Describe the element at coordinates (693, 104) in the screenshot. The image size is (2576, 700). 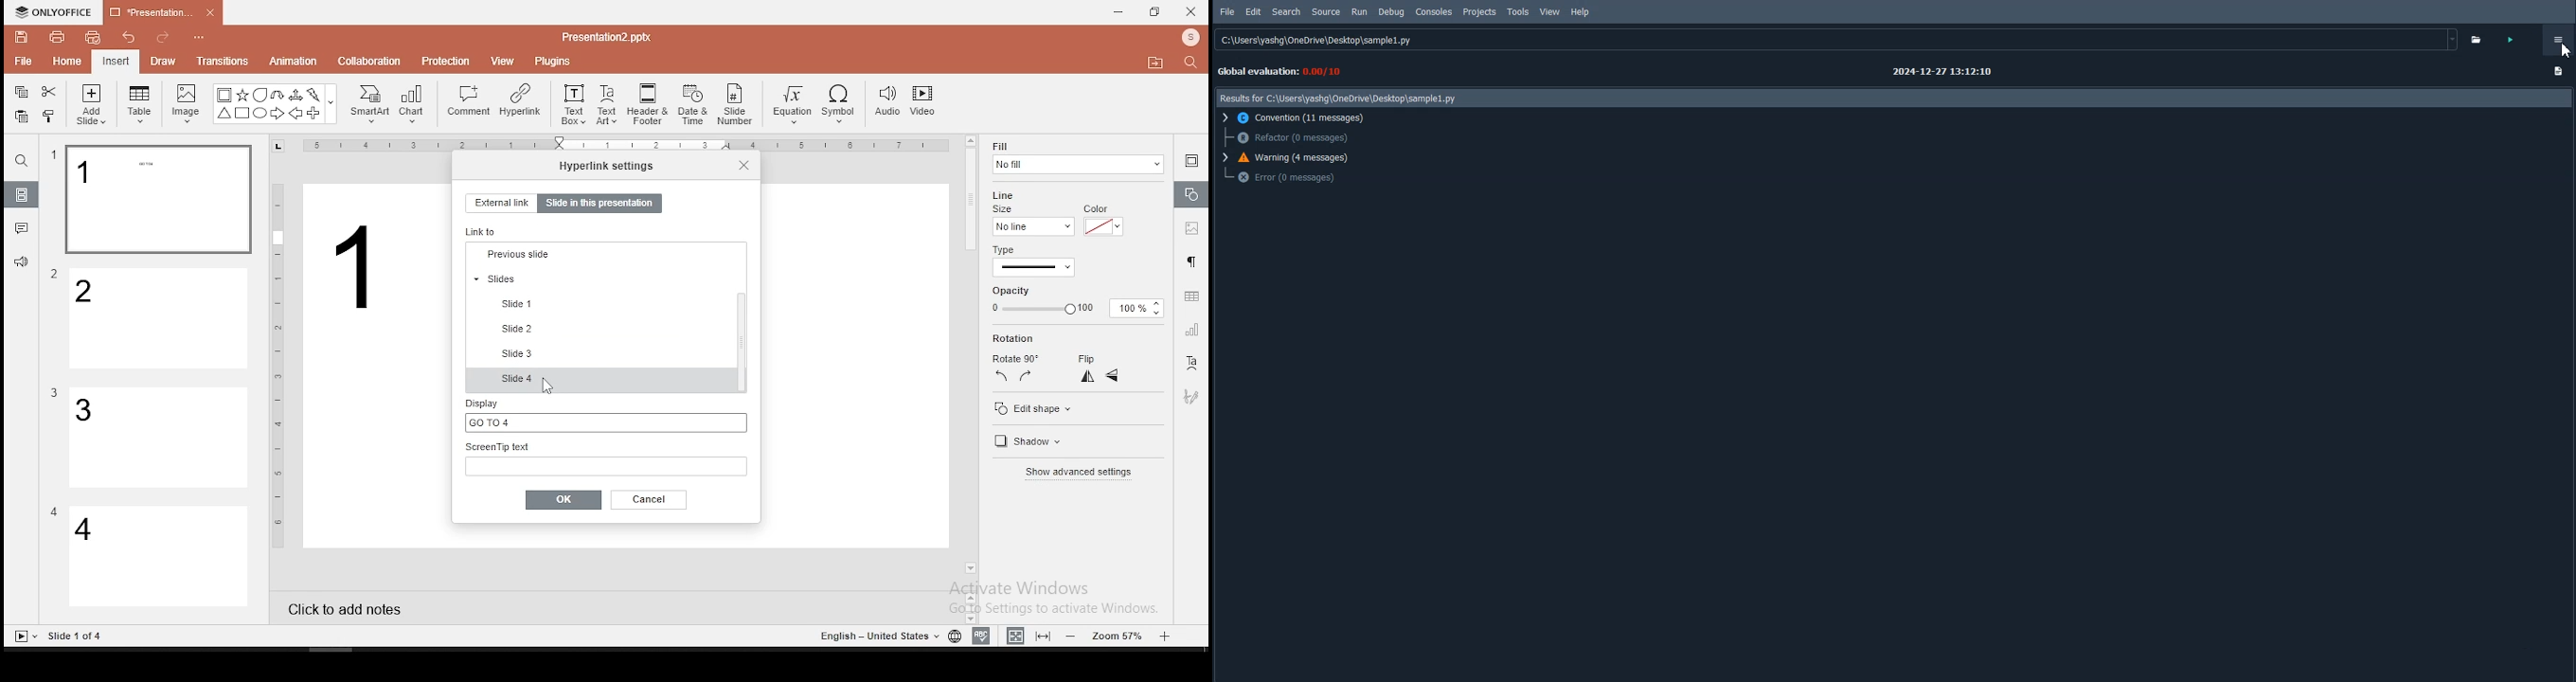
I see `date and time` at that location.